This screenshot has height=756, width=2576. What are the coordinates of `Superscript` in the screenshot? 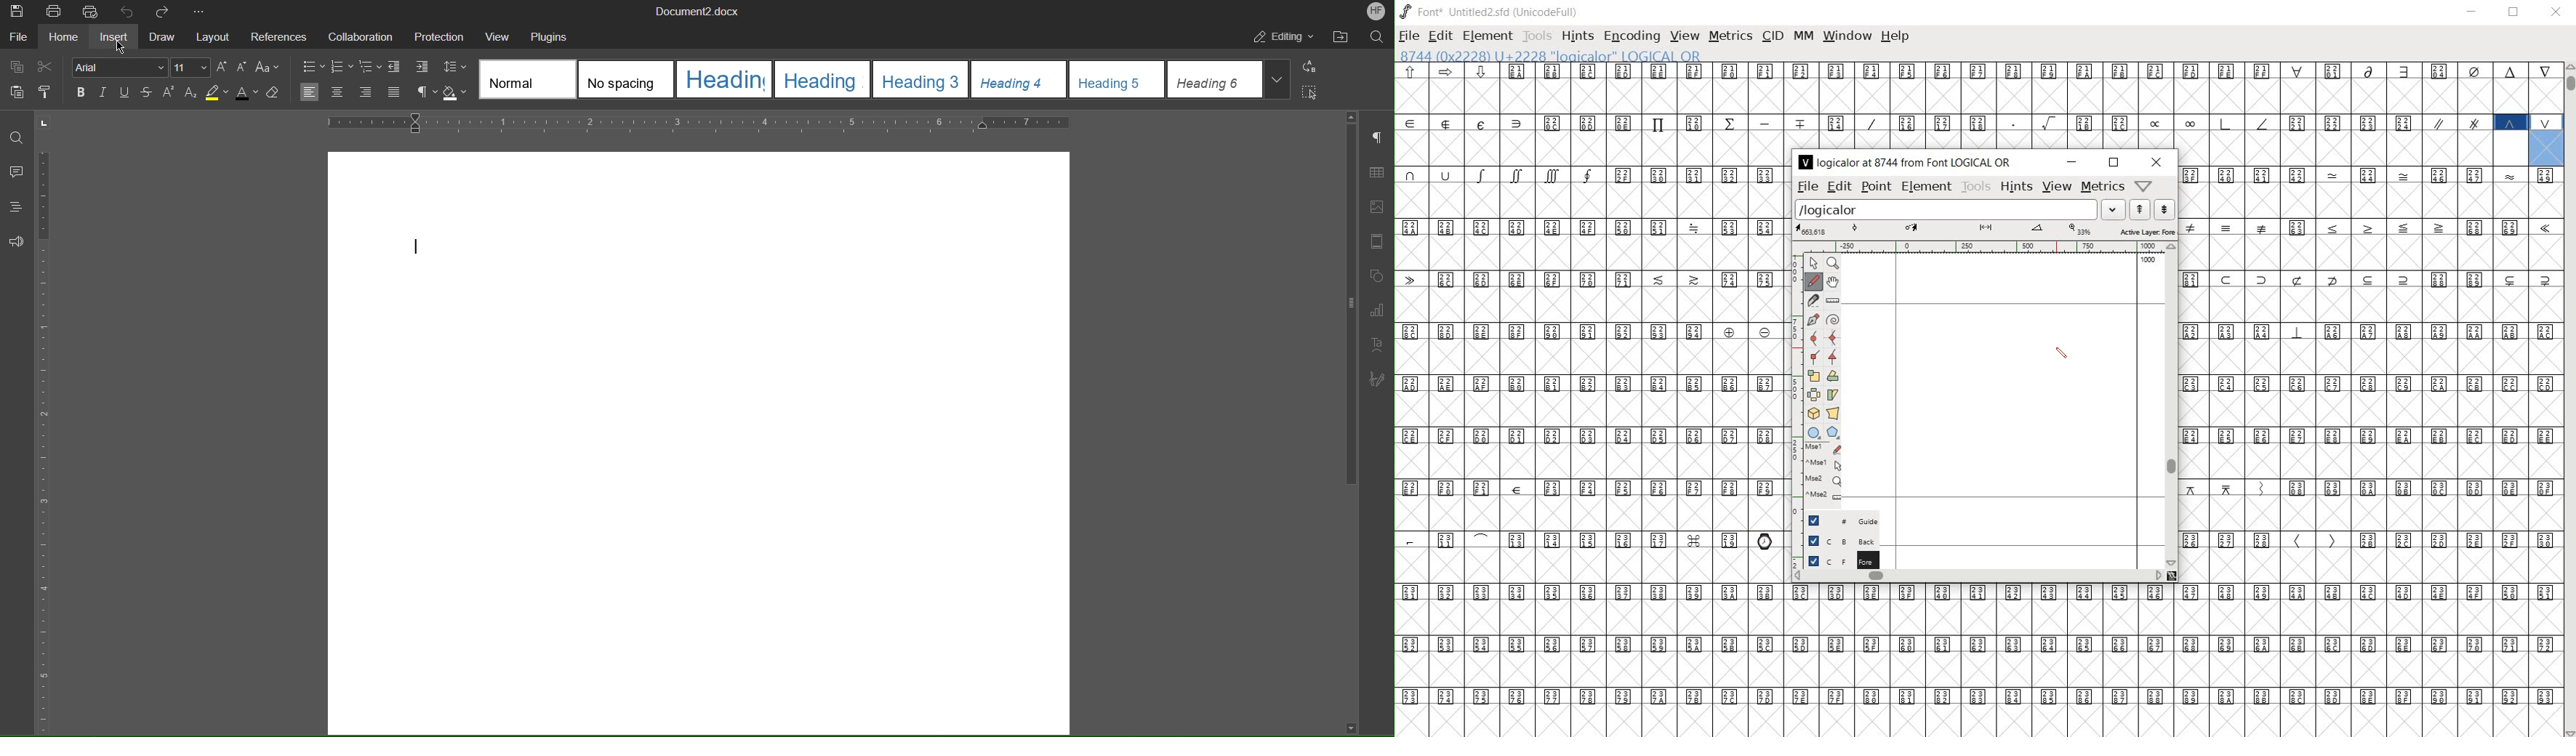 It's located at (169, 94).